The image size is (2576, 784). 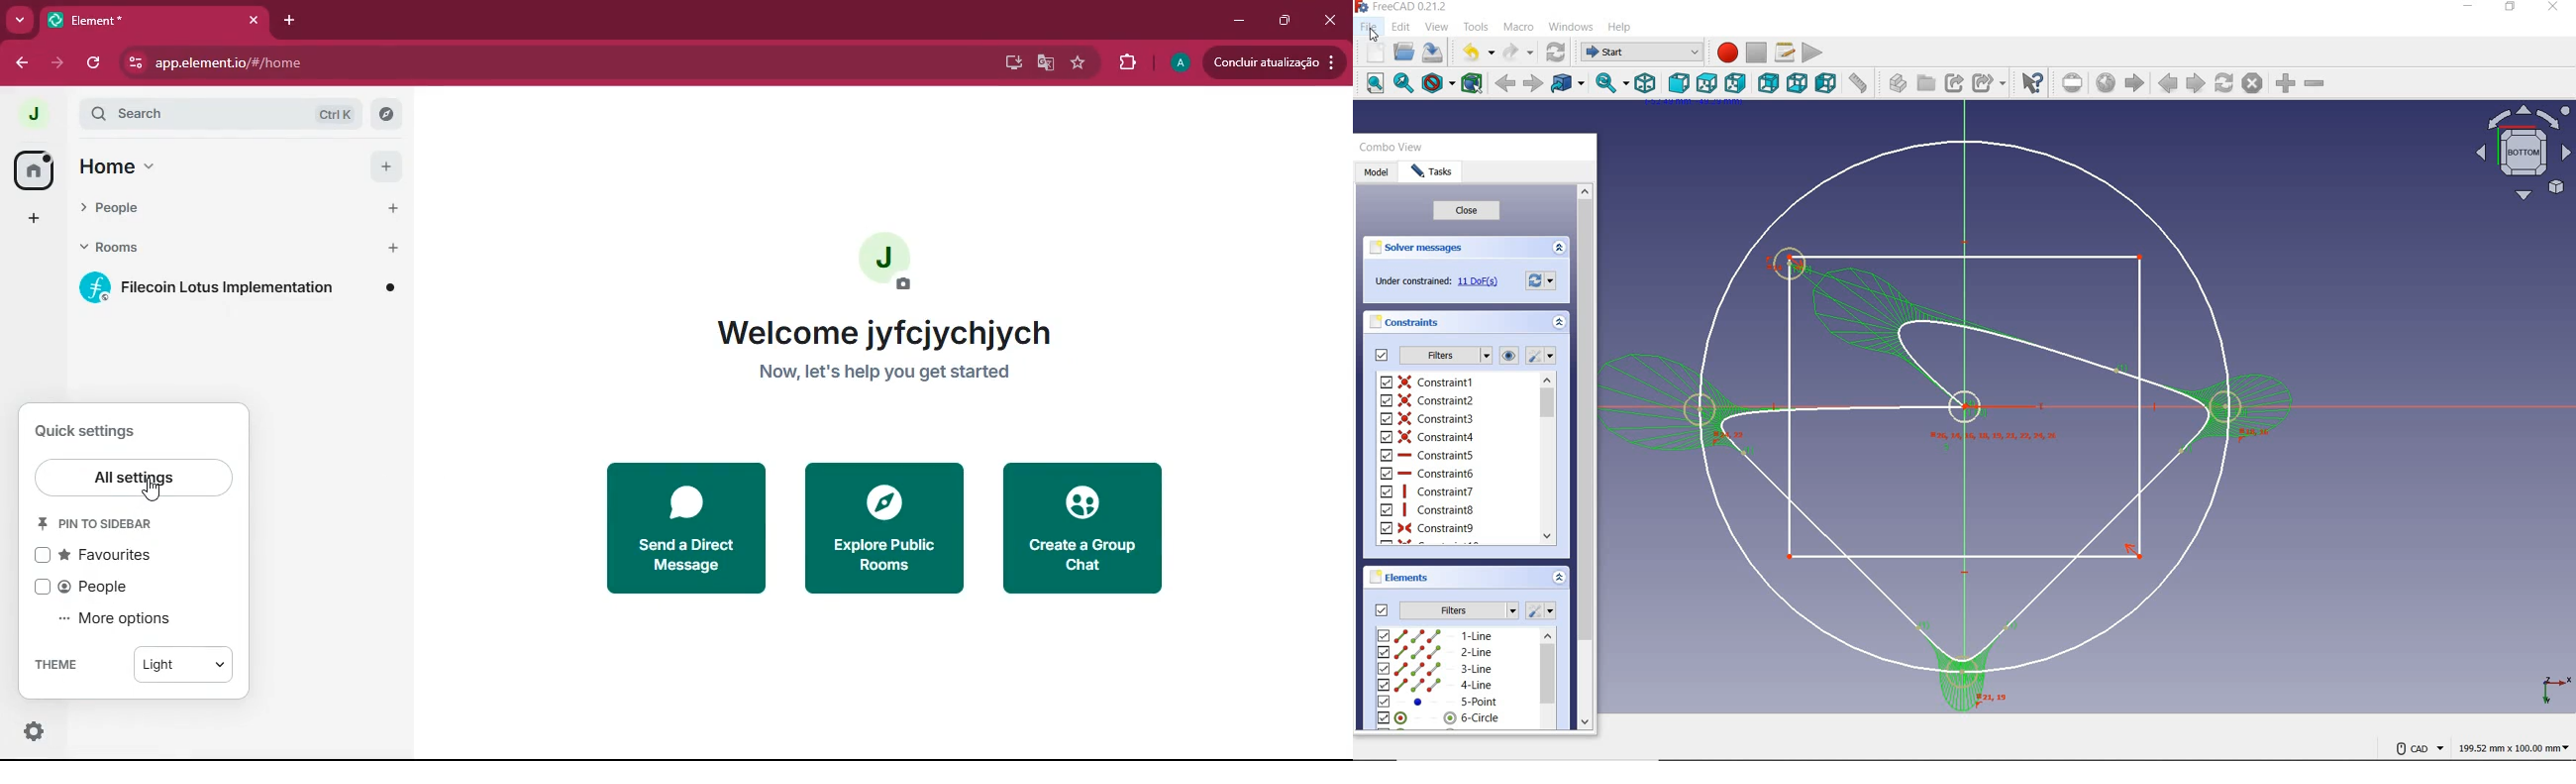 What do you see at coordinates (1009, 62) in the screenshot?
I see `desktop` at bounding box center [1009, 62].